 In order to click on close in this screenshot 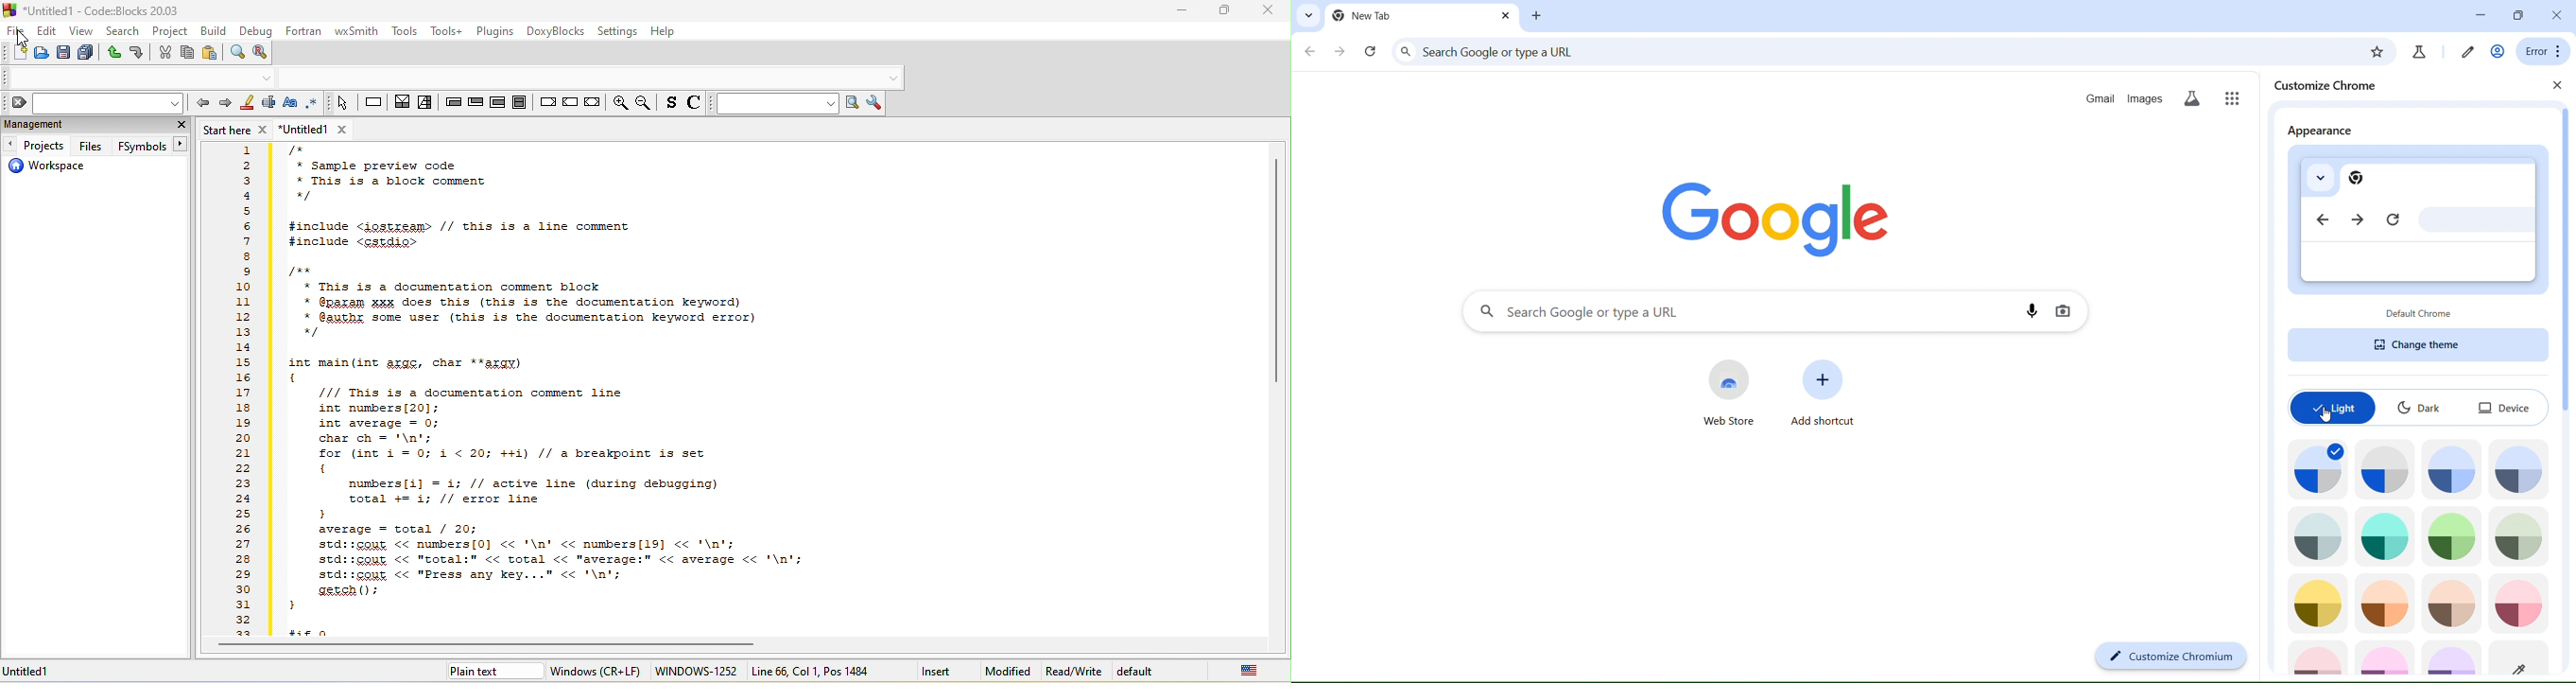, I will do `click(1270, 10)`.